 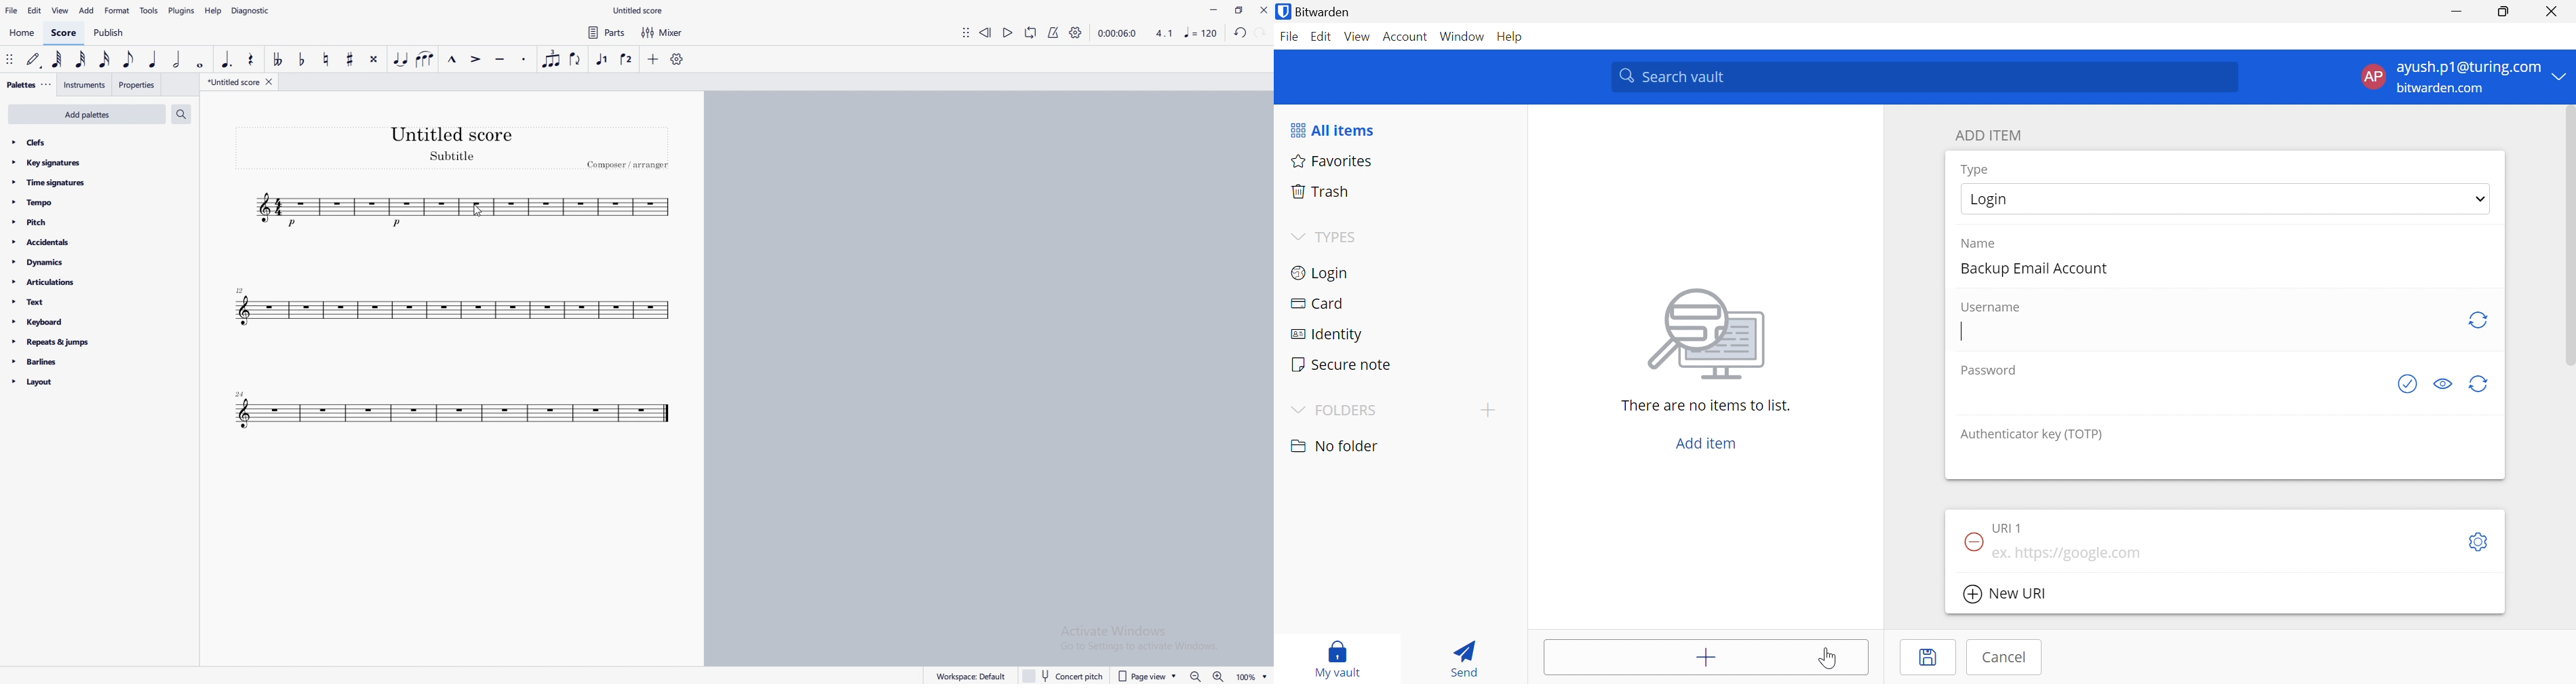 What do you see at coordinates (1253, 676) in the screenshot?
I see `zoom percentage` at bounding box center [1253, 676].